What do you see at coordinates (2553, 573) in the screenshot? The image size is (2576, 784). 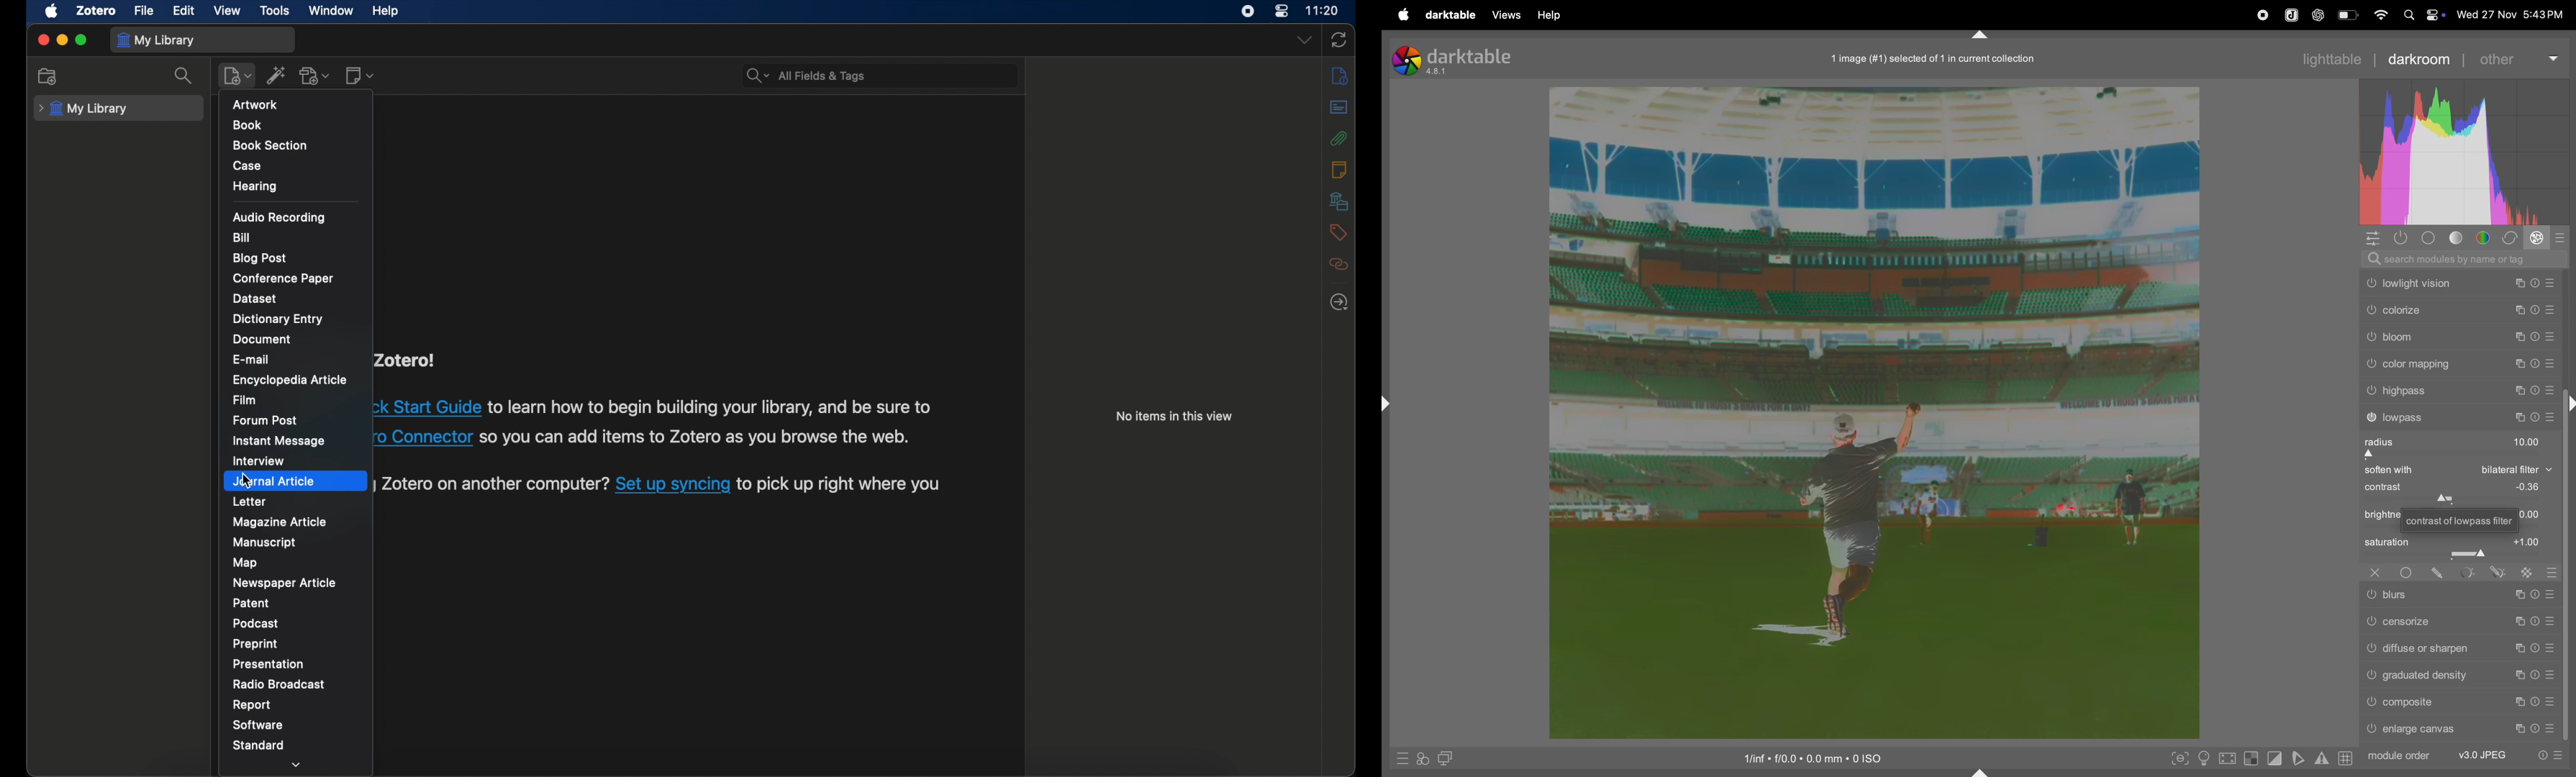 I see `blending options` at bounding box center [2553, 573].